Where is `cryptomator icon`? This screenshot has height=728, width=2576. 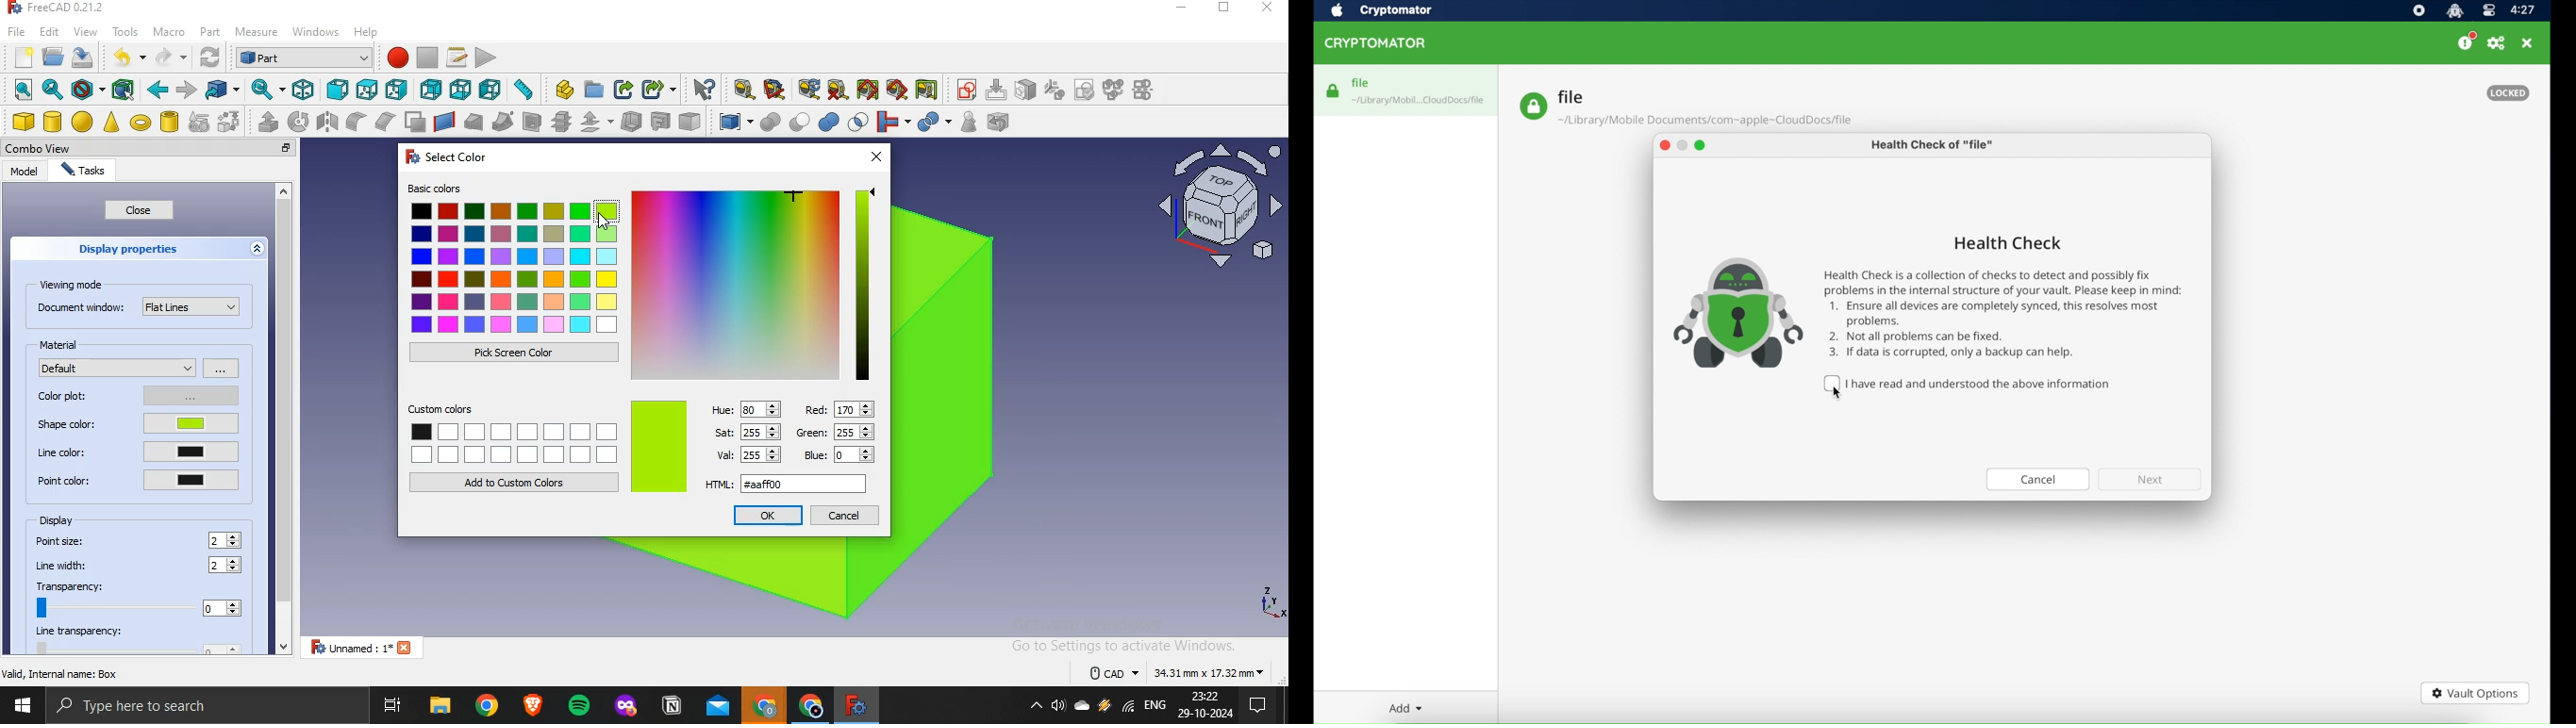
cryptomator icon is located at coordinates (2455, 11).